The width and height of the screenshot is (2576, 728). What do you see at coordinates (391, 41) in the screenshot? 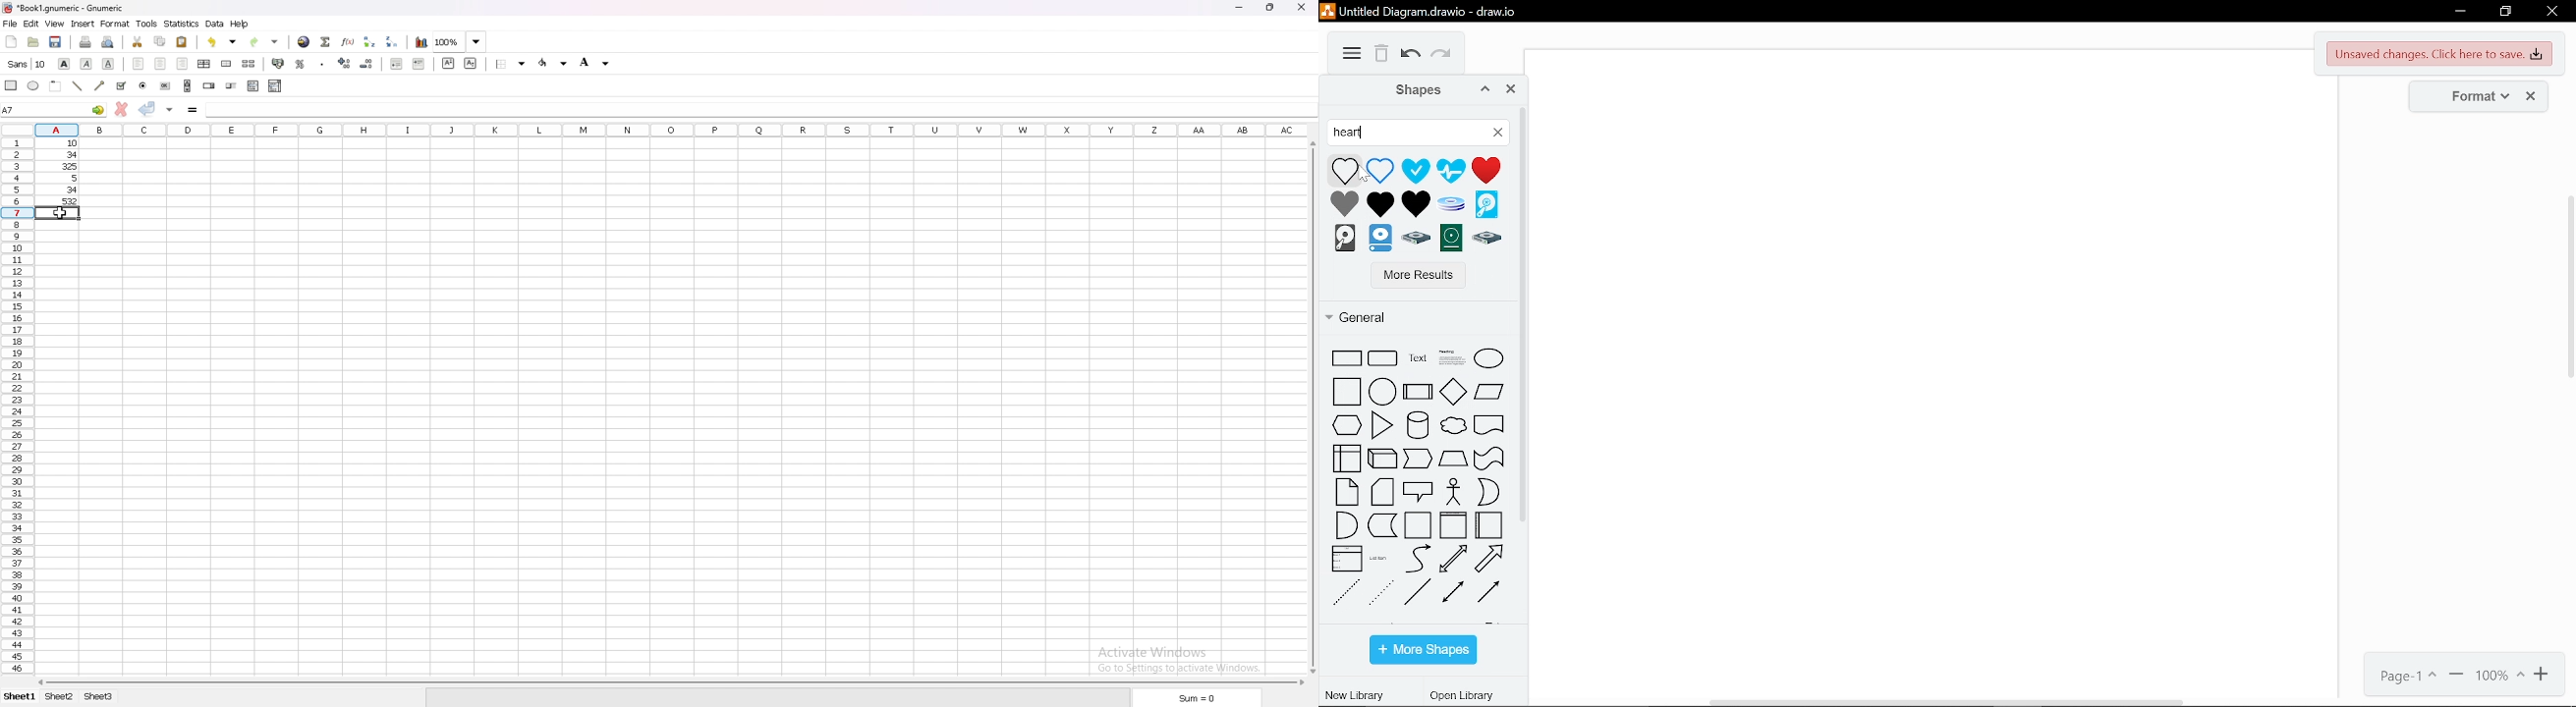
I see `sort descending` at bounding box center [391, 41].